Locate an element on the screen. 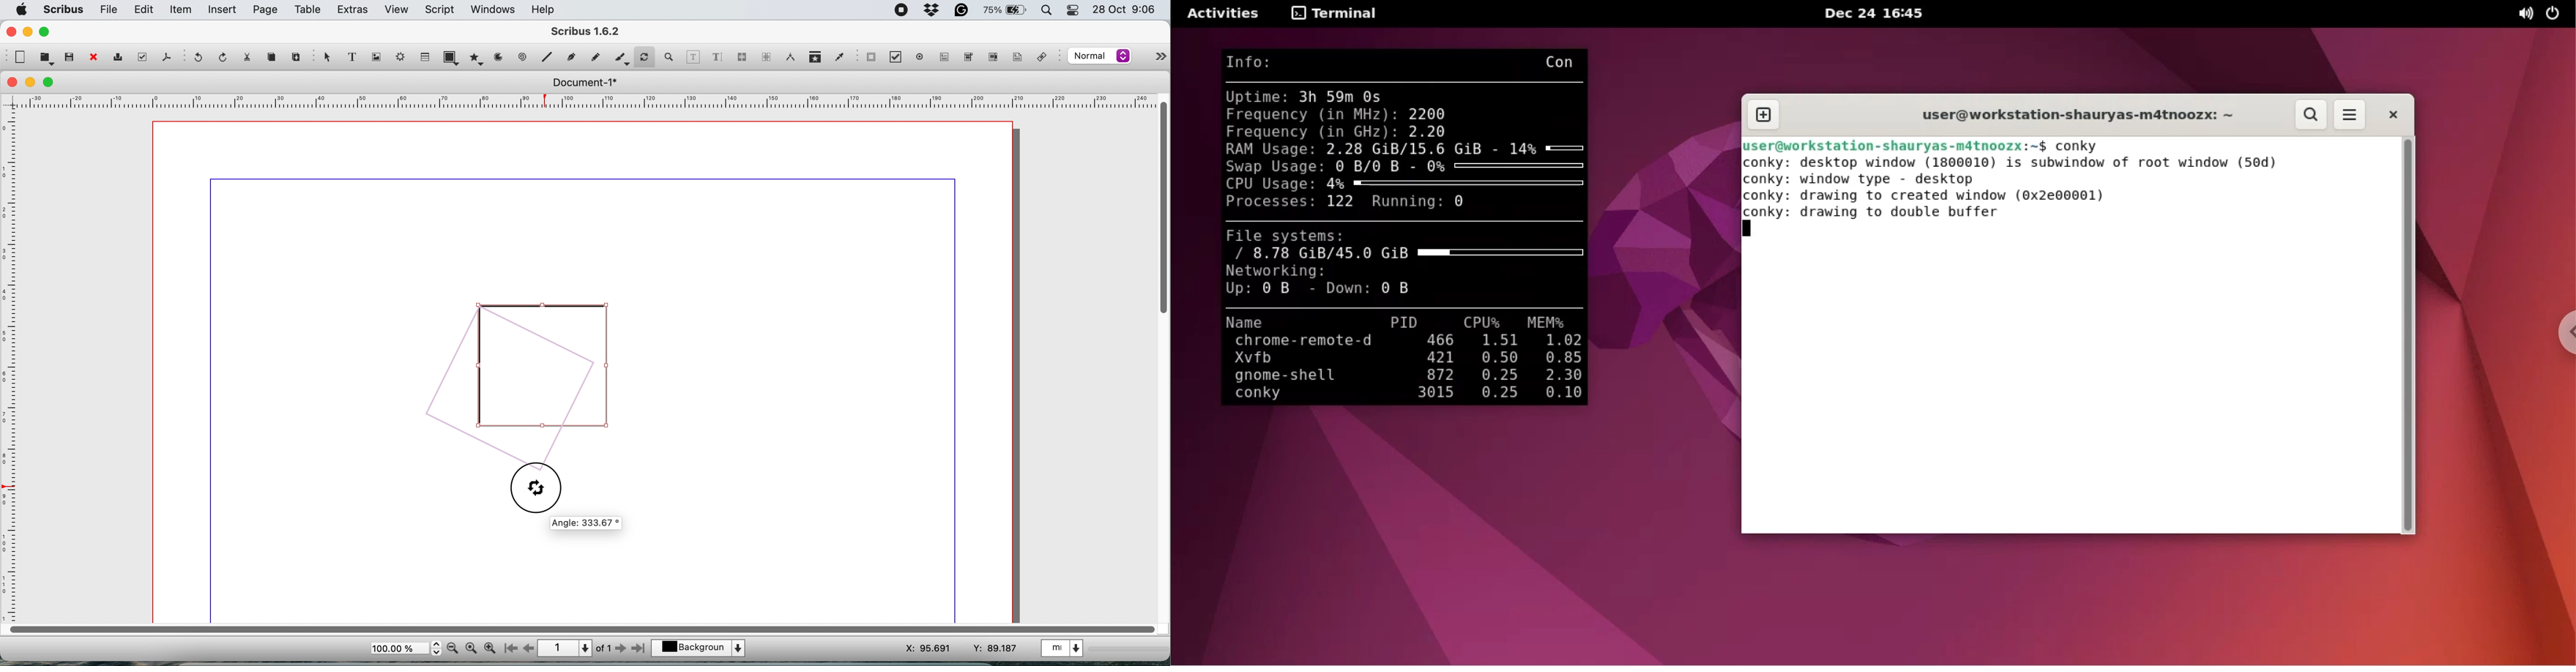 The height and width of the screenshot is (672, 2576). item is located at coordinates (182, 11).